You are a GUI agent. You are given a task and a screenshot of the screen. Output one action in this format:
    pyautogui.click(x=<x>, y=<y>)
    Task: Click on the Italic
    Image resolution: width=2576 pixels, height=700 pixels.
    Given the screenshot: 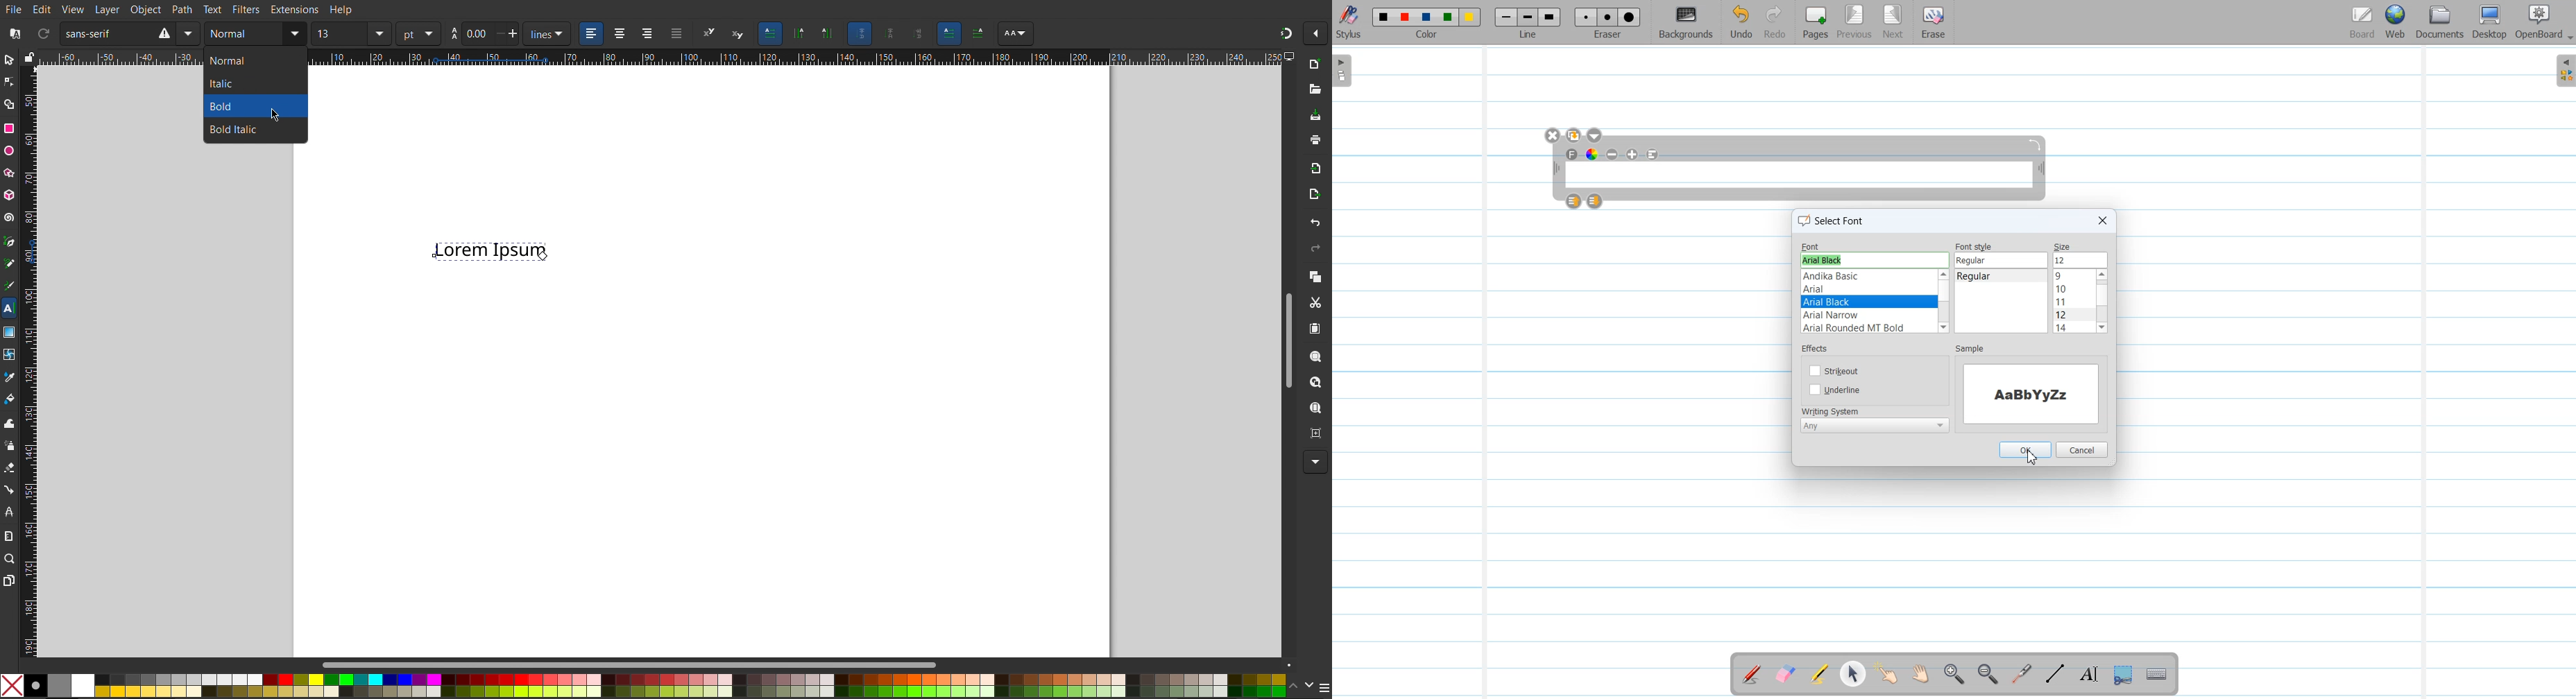 What is the action you would take?
    pyautogui.click(x=248, y=85)
    